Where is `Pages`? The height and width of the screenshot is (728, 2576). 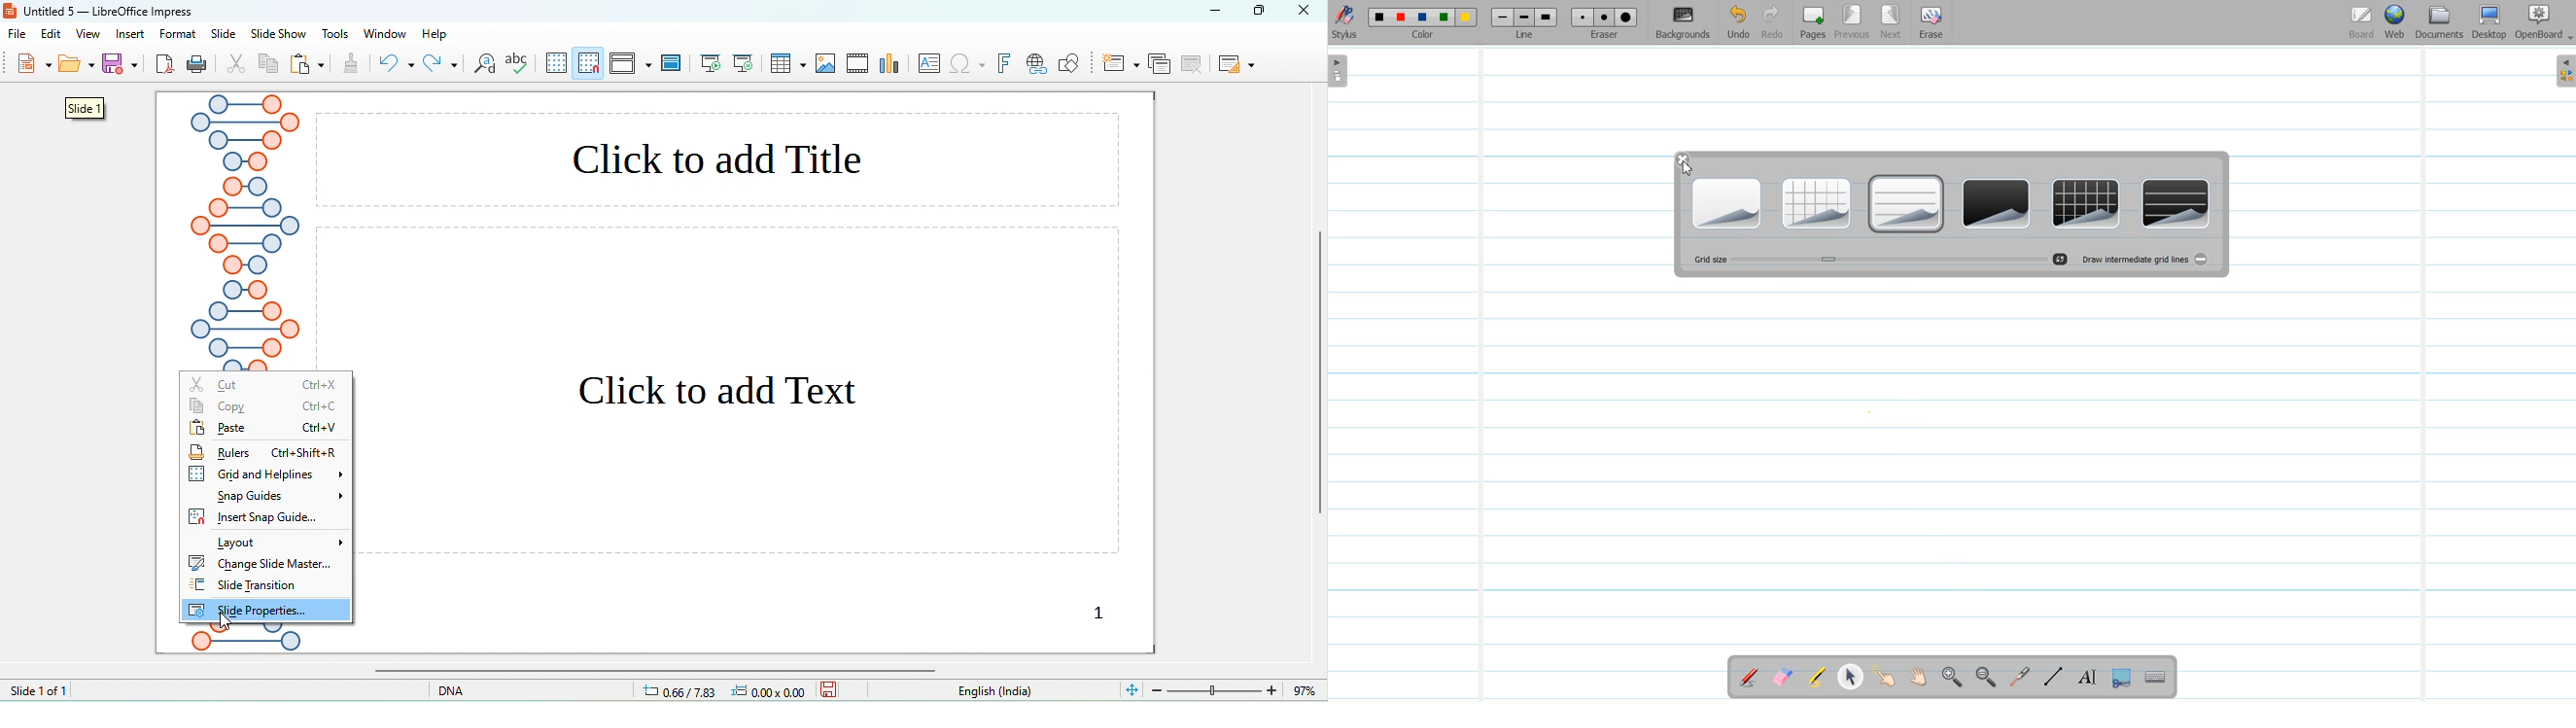 Pages is located at coordinates (1812, 22).